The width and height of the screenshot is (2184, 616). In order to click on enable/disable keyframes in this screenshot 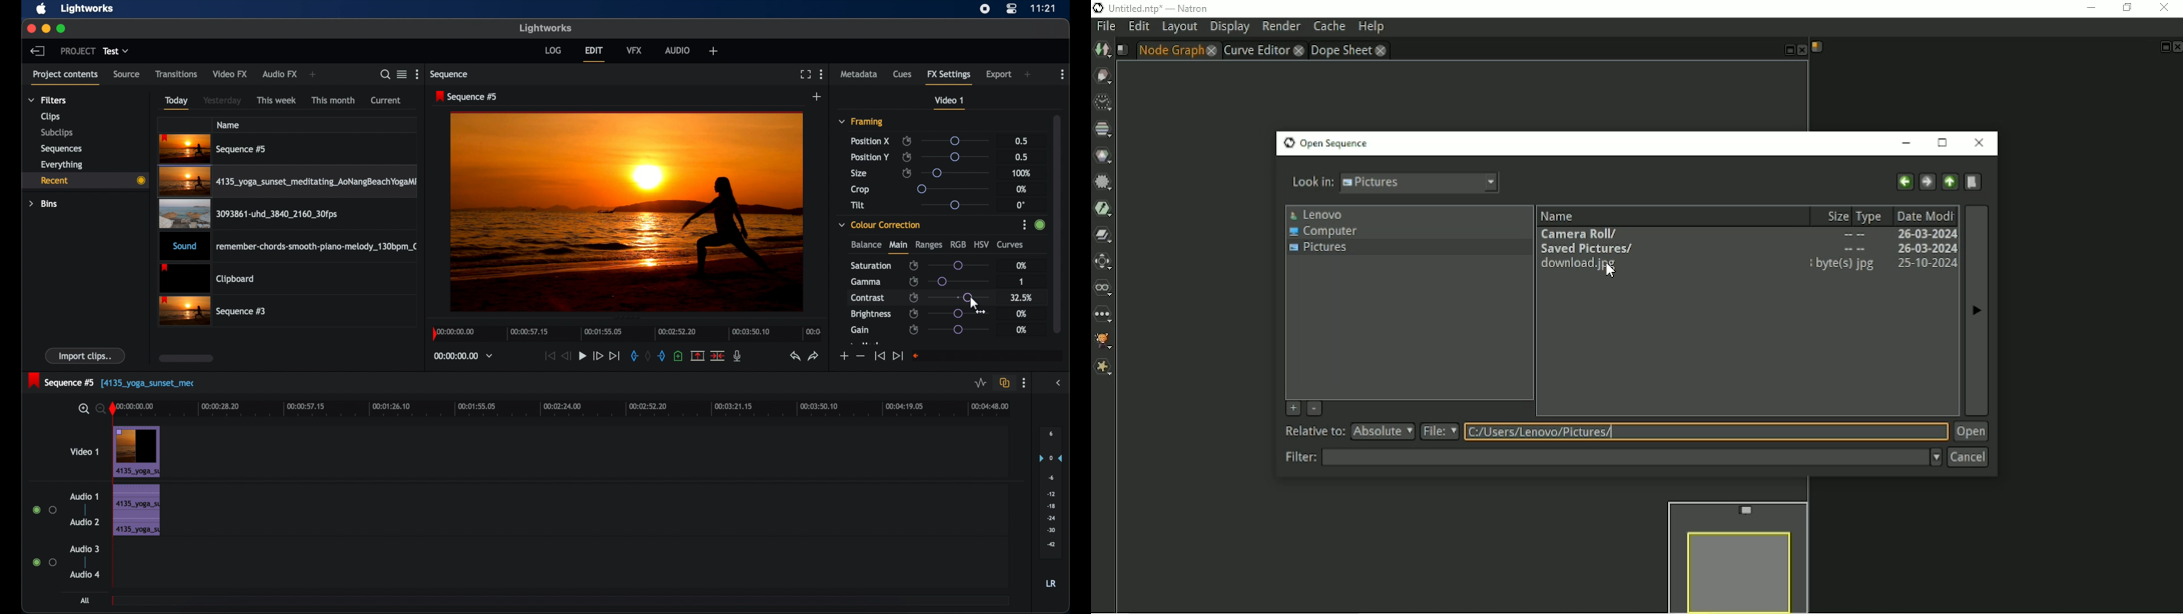, I will do `click(907, 157)`.